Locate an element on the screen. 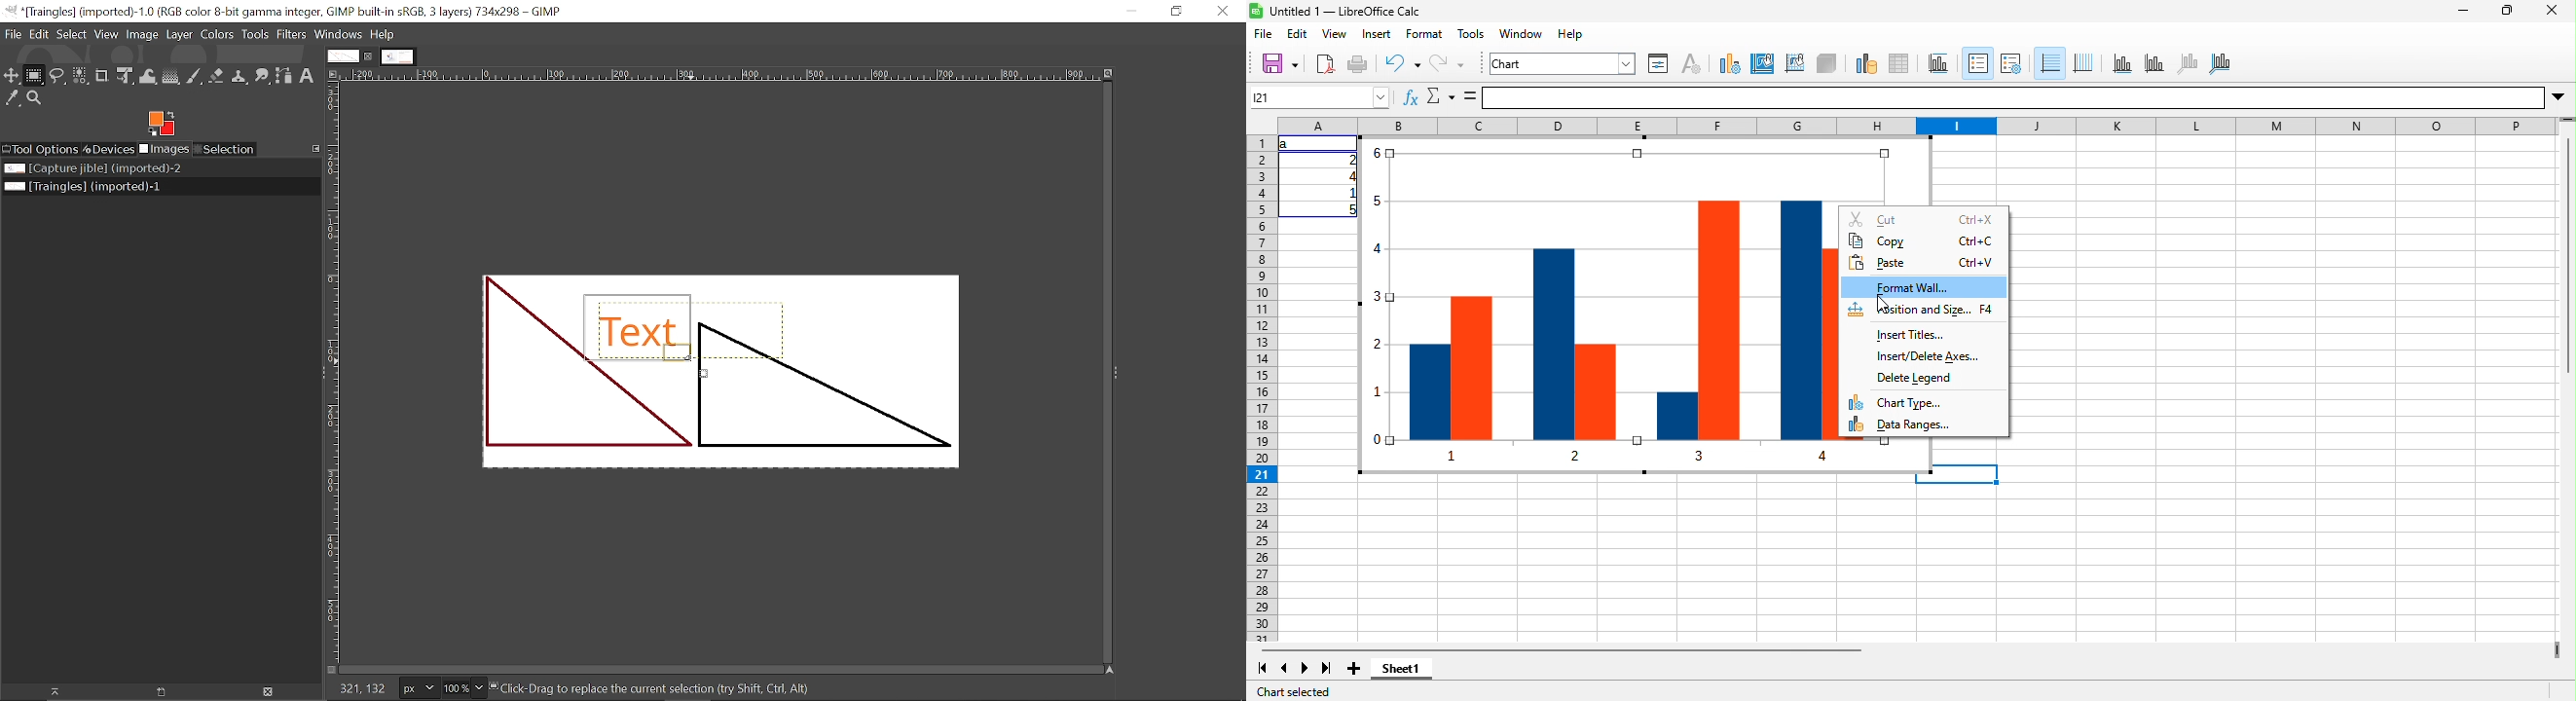  Selected cell highlighted is located at coordinates (1967, 474).